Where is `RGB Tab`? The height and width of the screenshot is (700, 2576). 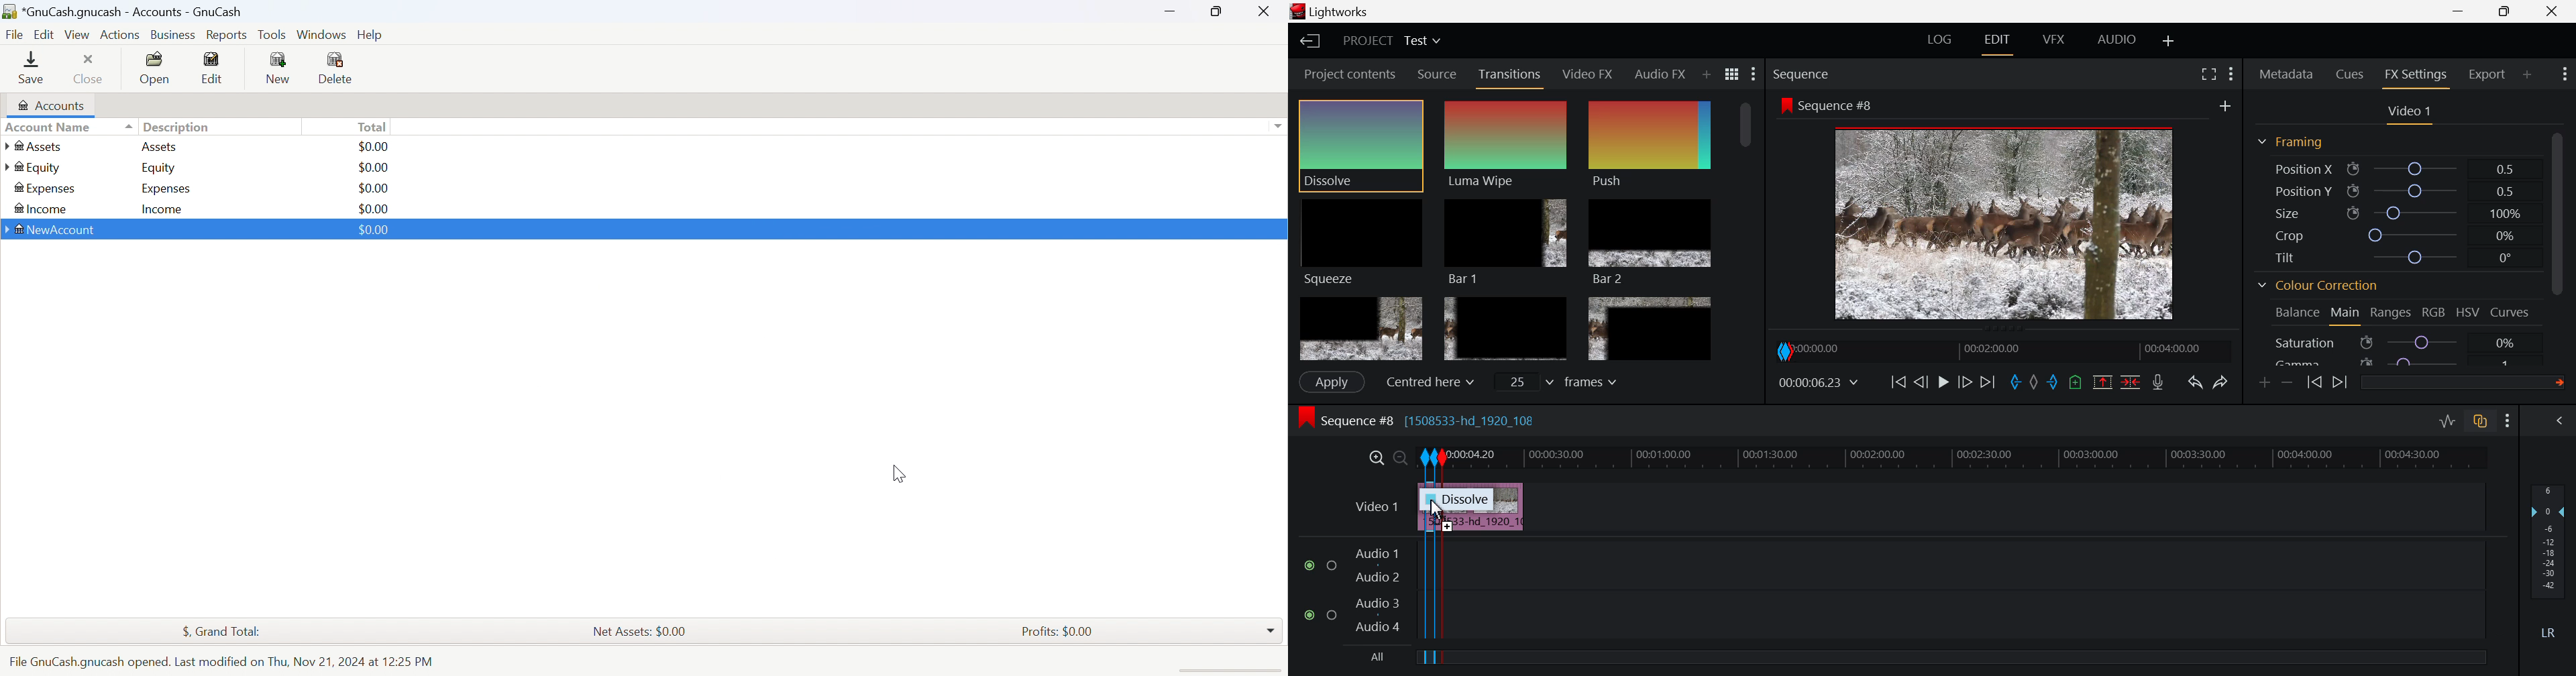 RGB Tab is located at coordinates (2435, 315).